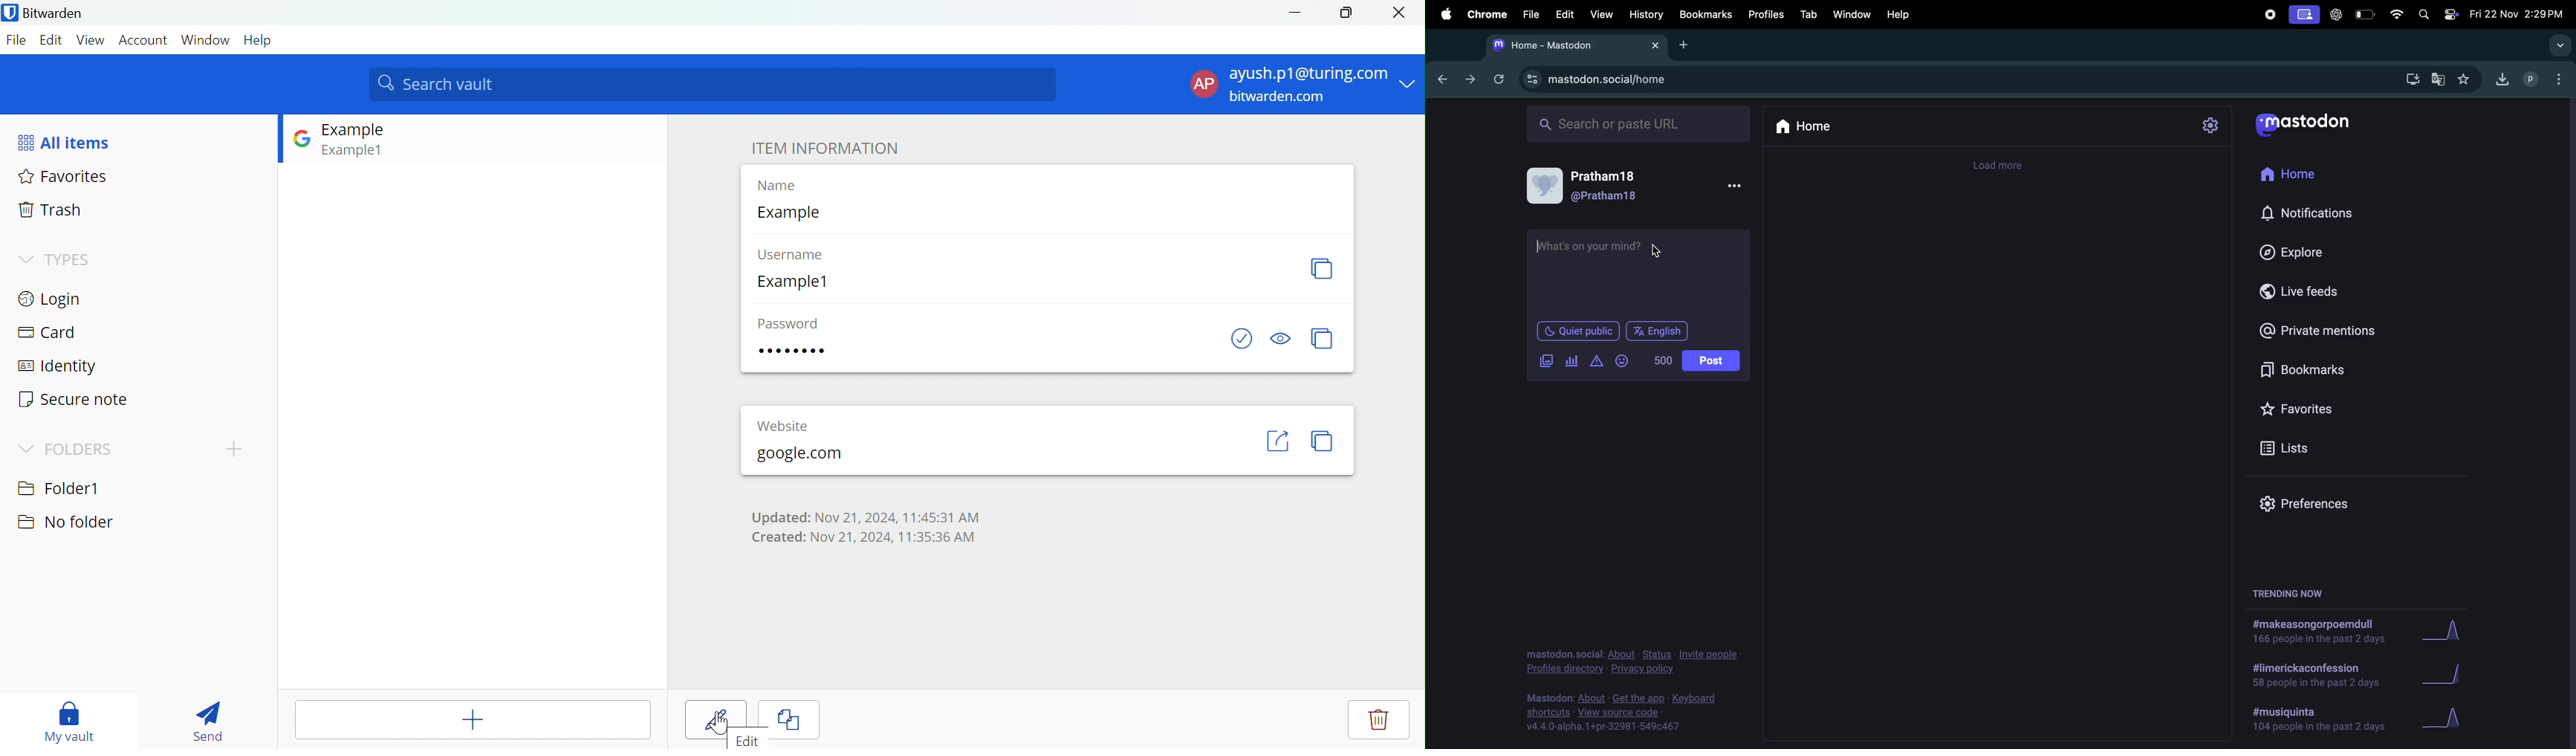 The height and width of the screenshot is (756, 2576). What do you see at coordinates (2210, 125) in the screenshot?
I see `settings` at bounding box center [2210, 125].